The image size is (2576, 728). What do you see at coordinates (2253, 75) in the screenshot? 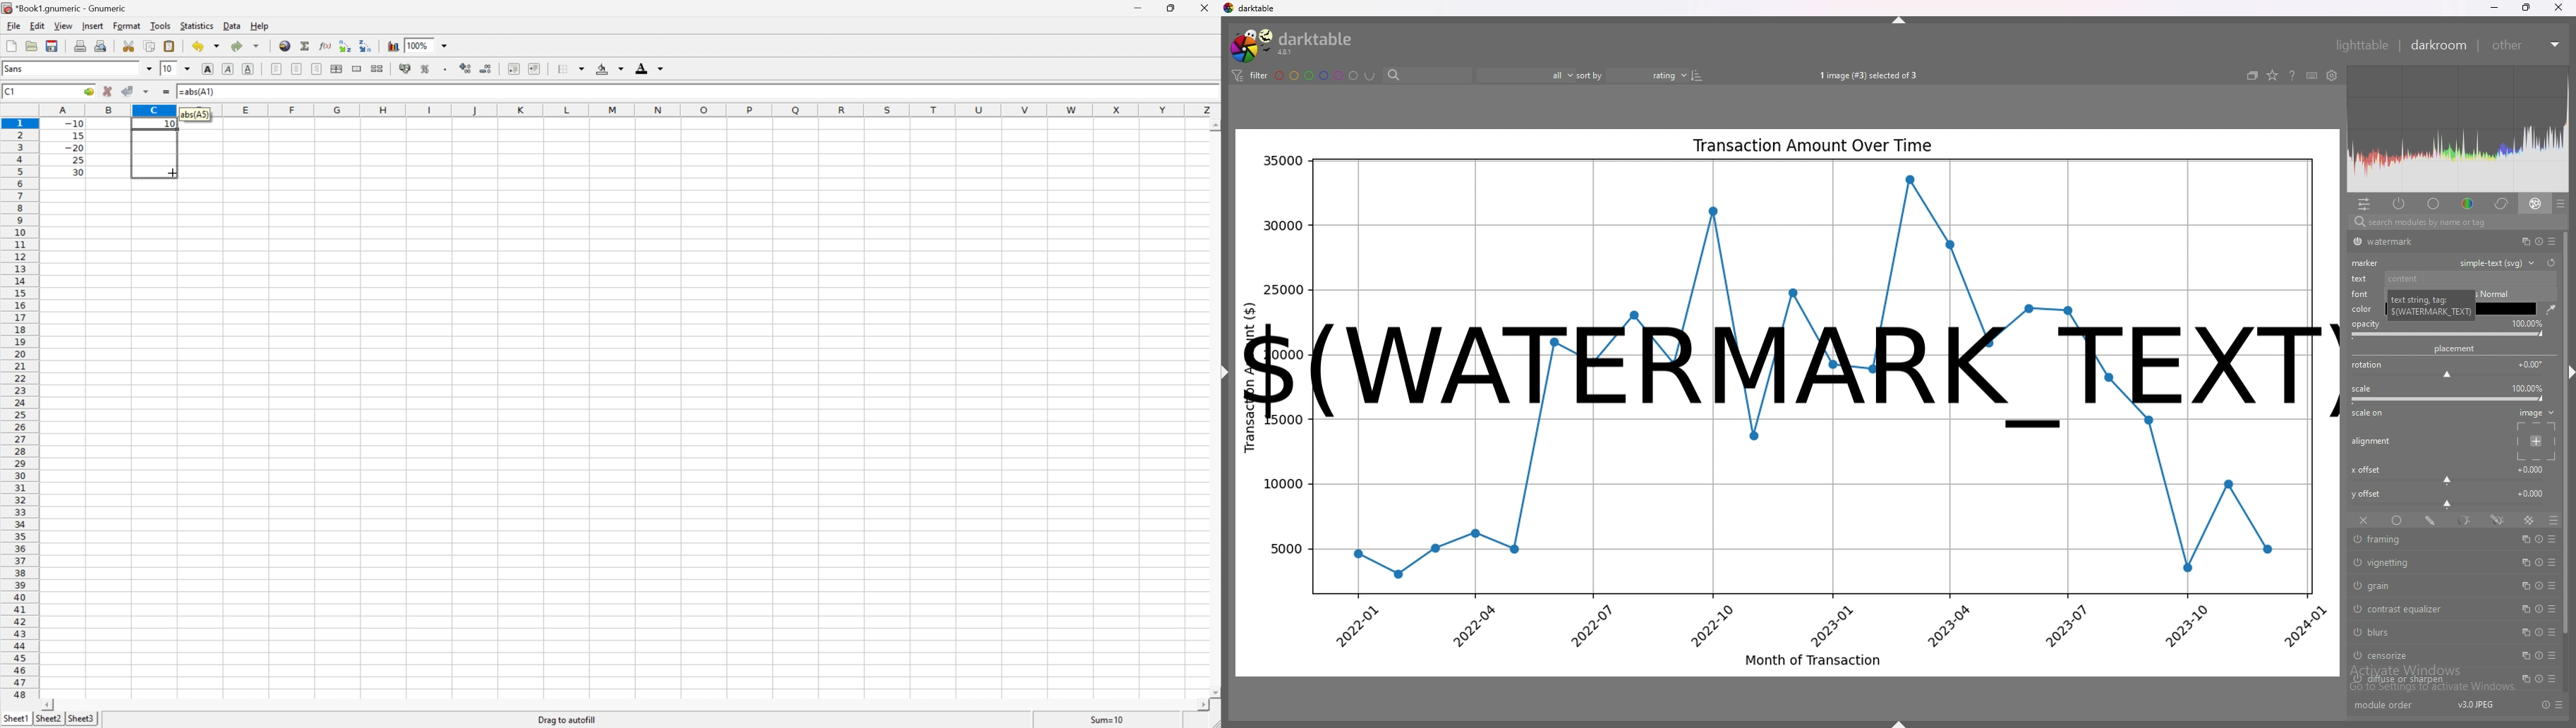
I see `create grouped images` at bounding box center [2253, 75].